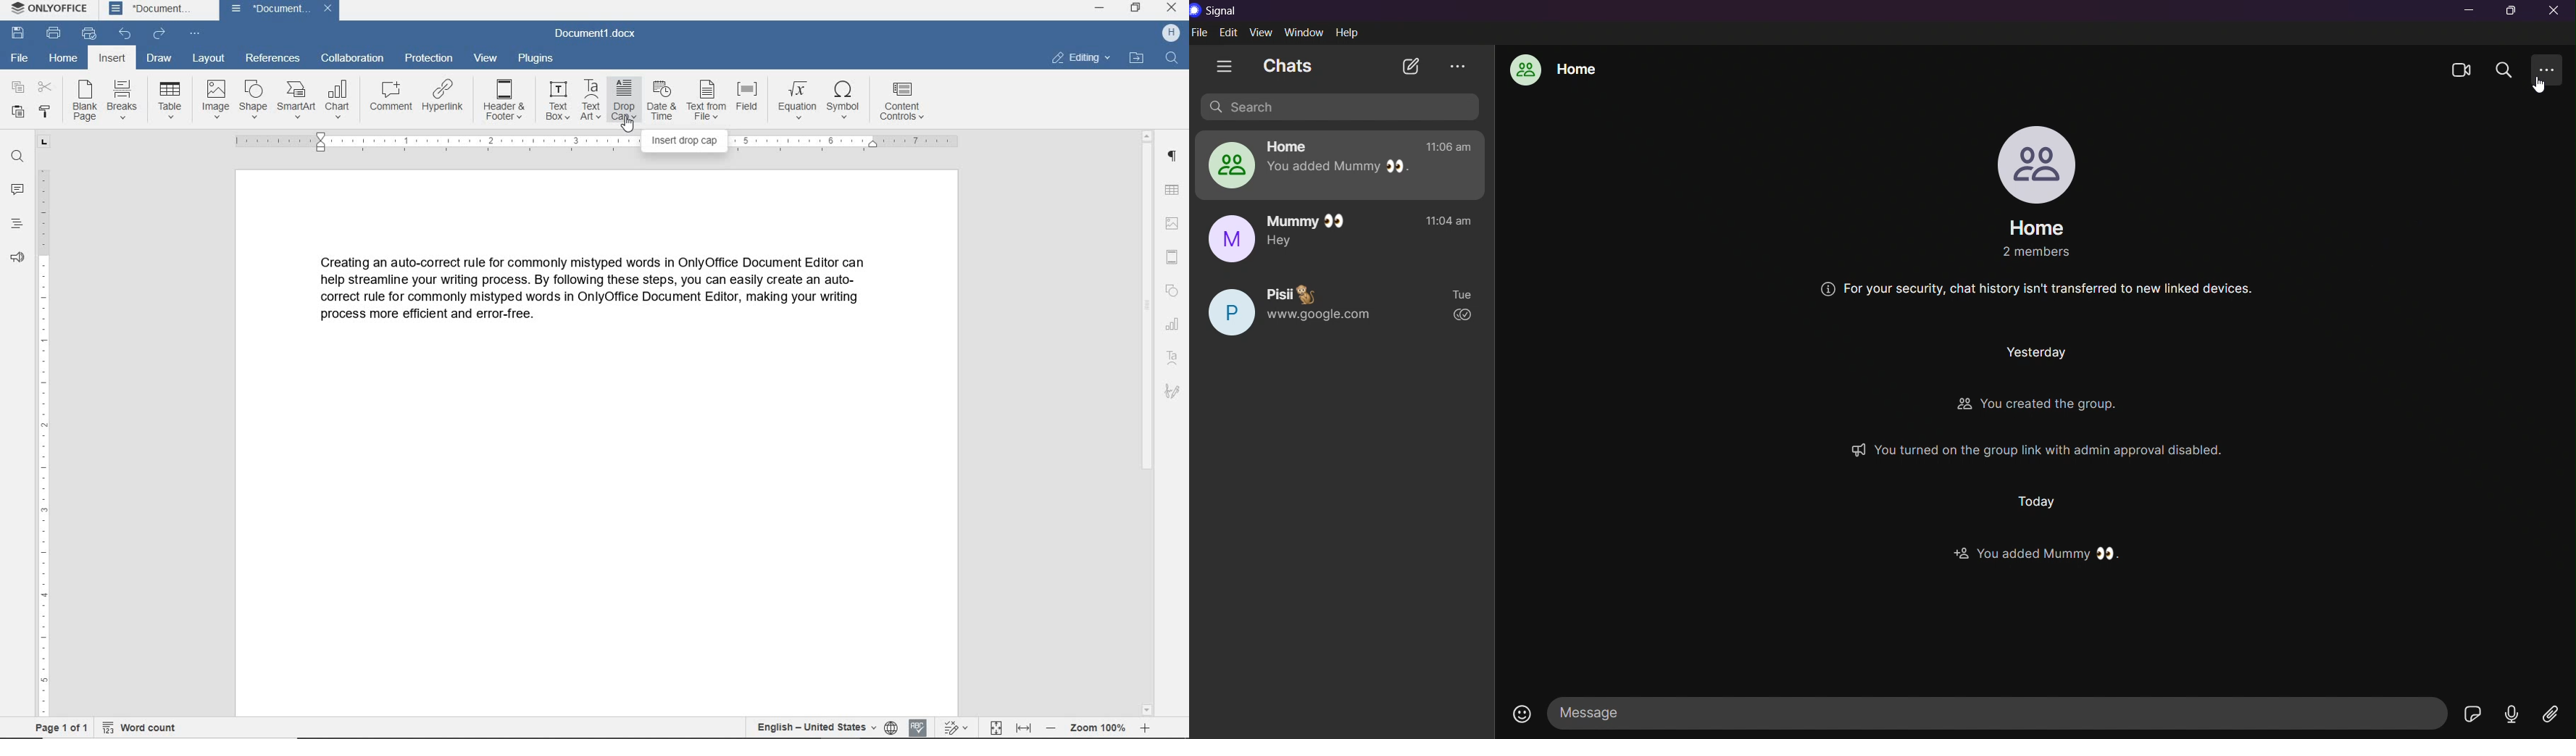 This screenshot has width=2576, height=756. What do you see at coordinates (905, 103) in the screenshot?
I see `content controls` at bounding box center [905, 103].